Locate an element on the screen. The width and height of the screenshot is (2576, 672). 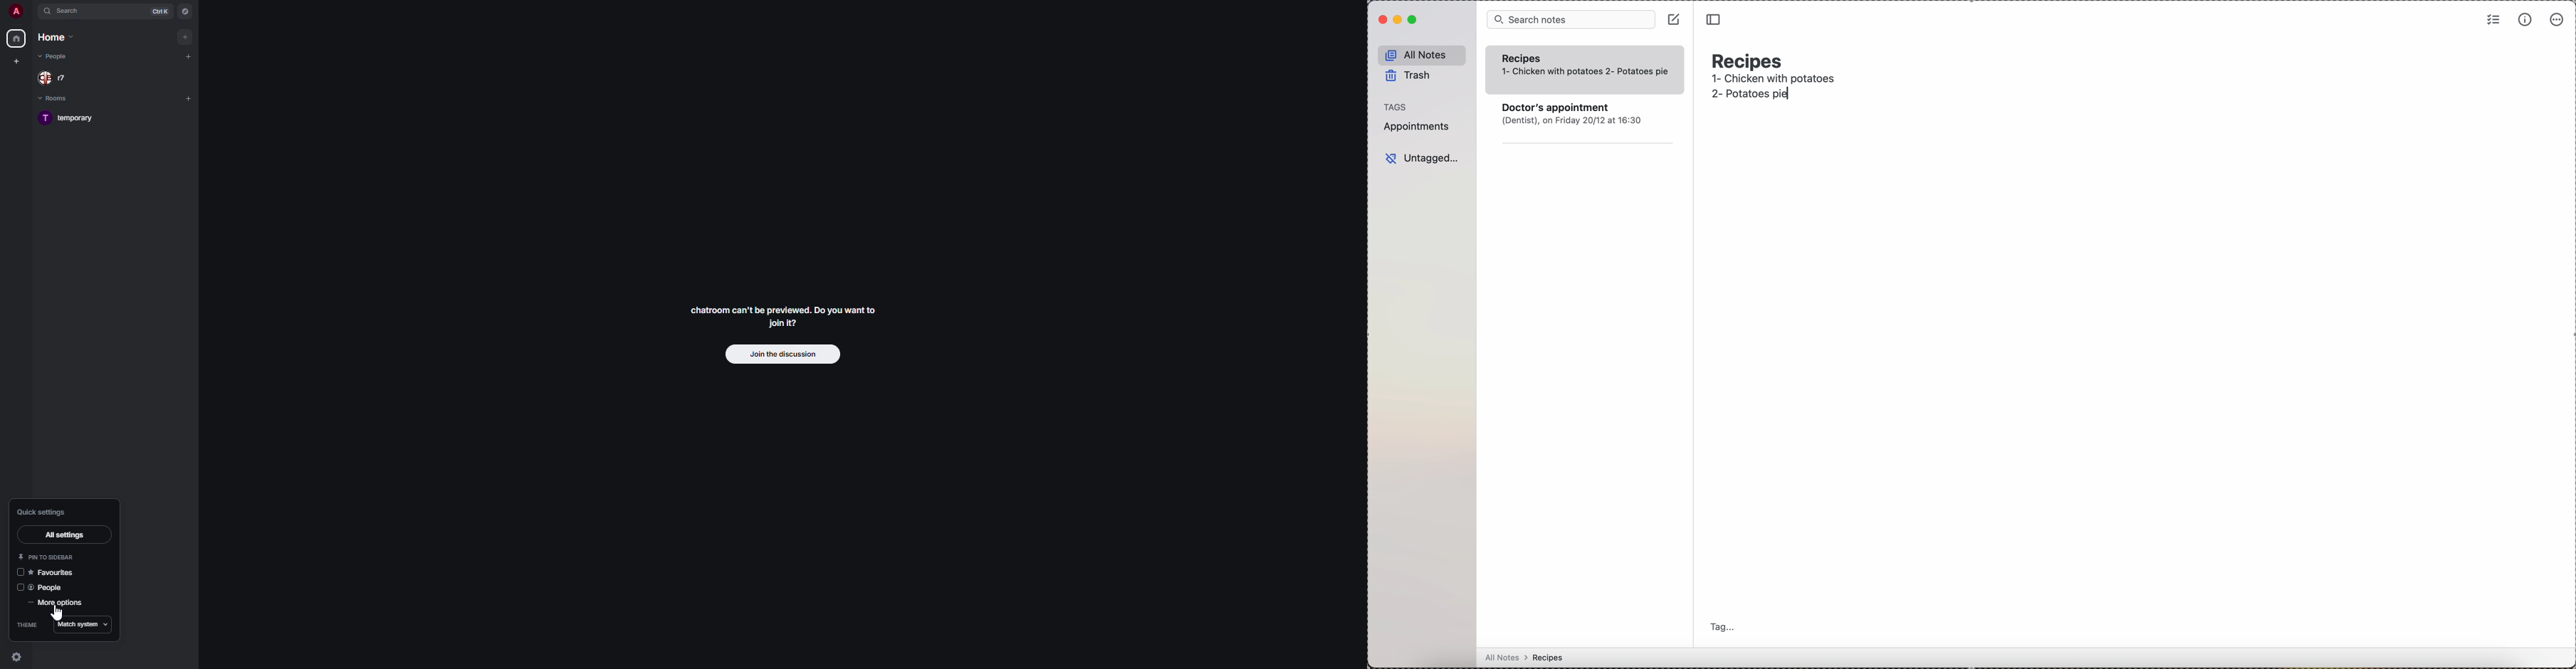
toggle sidebar is located at coordinates (1712, 18).